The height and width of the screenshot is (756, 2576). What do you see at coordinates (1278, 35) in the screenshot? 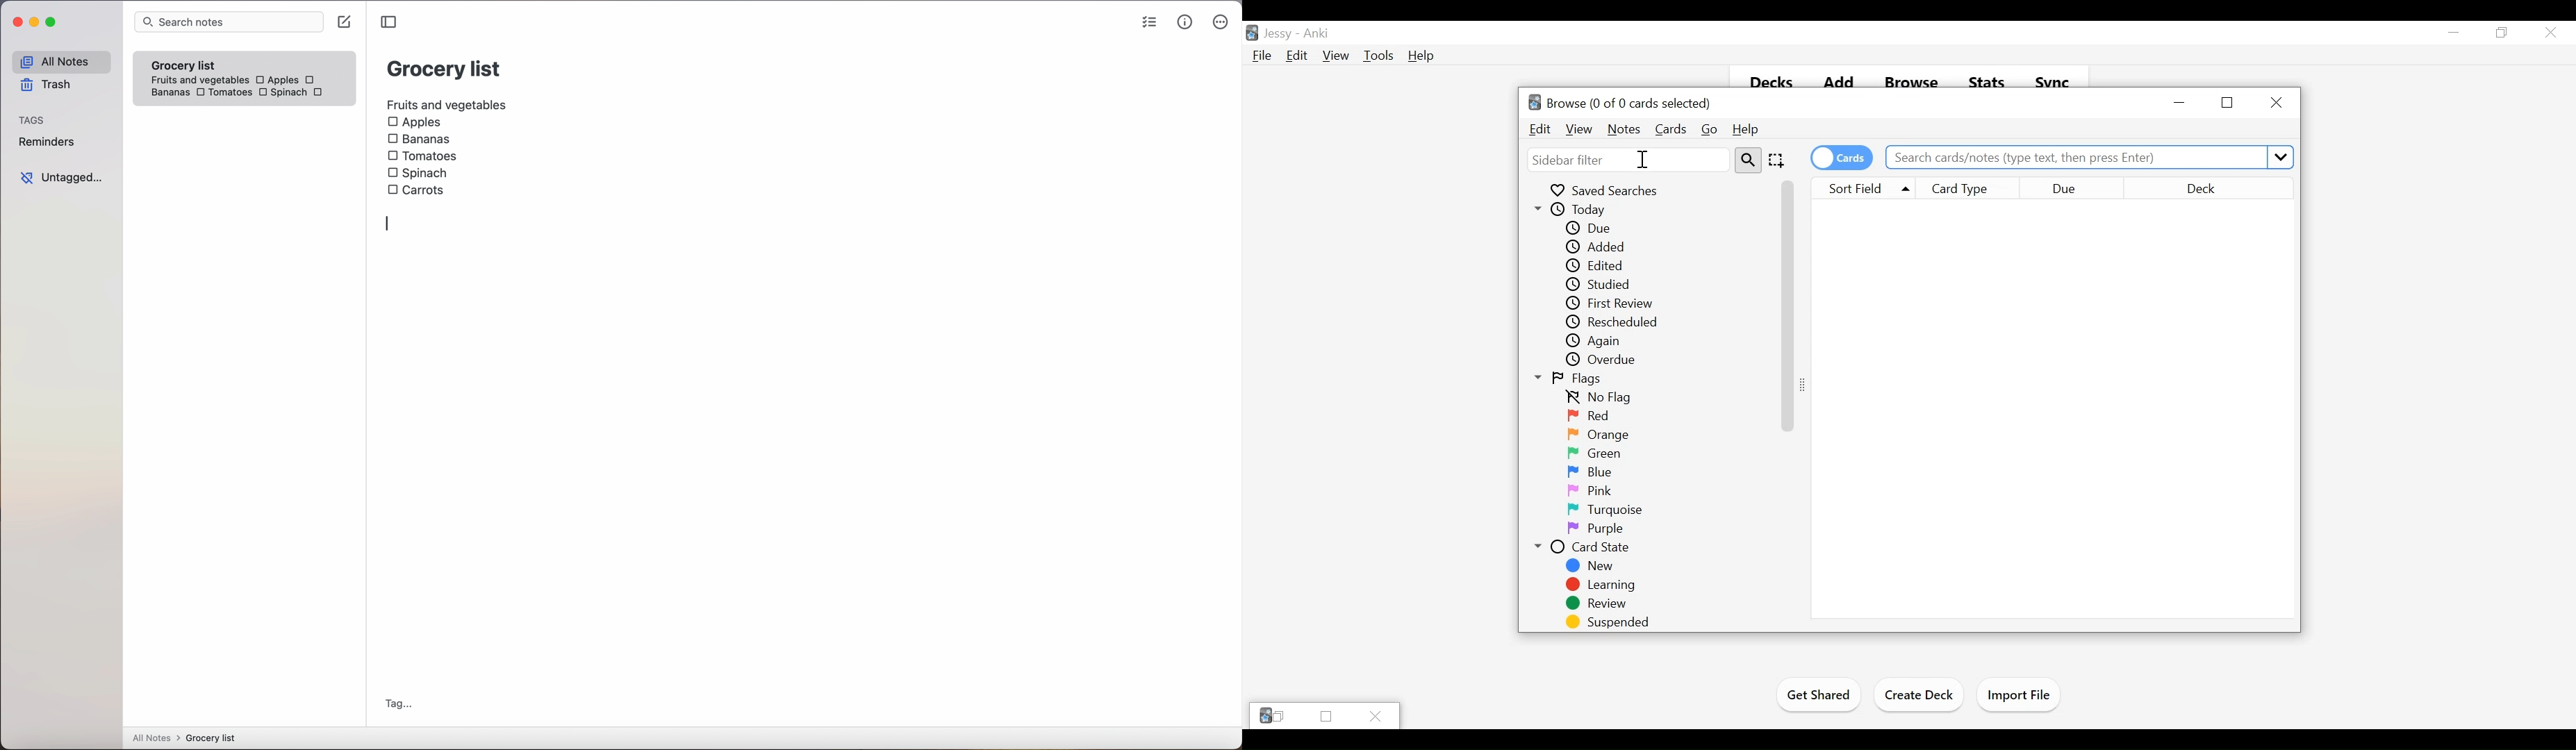
I see `User Profile` at bounding box center [1278, 35].